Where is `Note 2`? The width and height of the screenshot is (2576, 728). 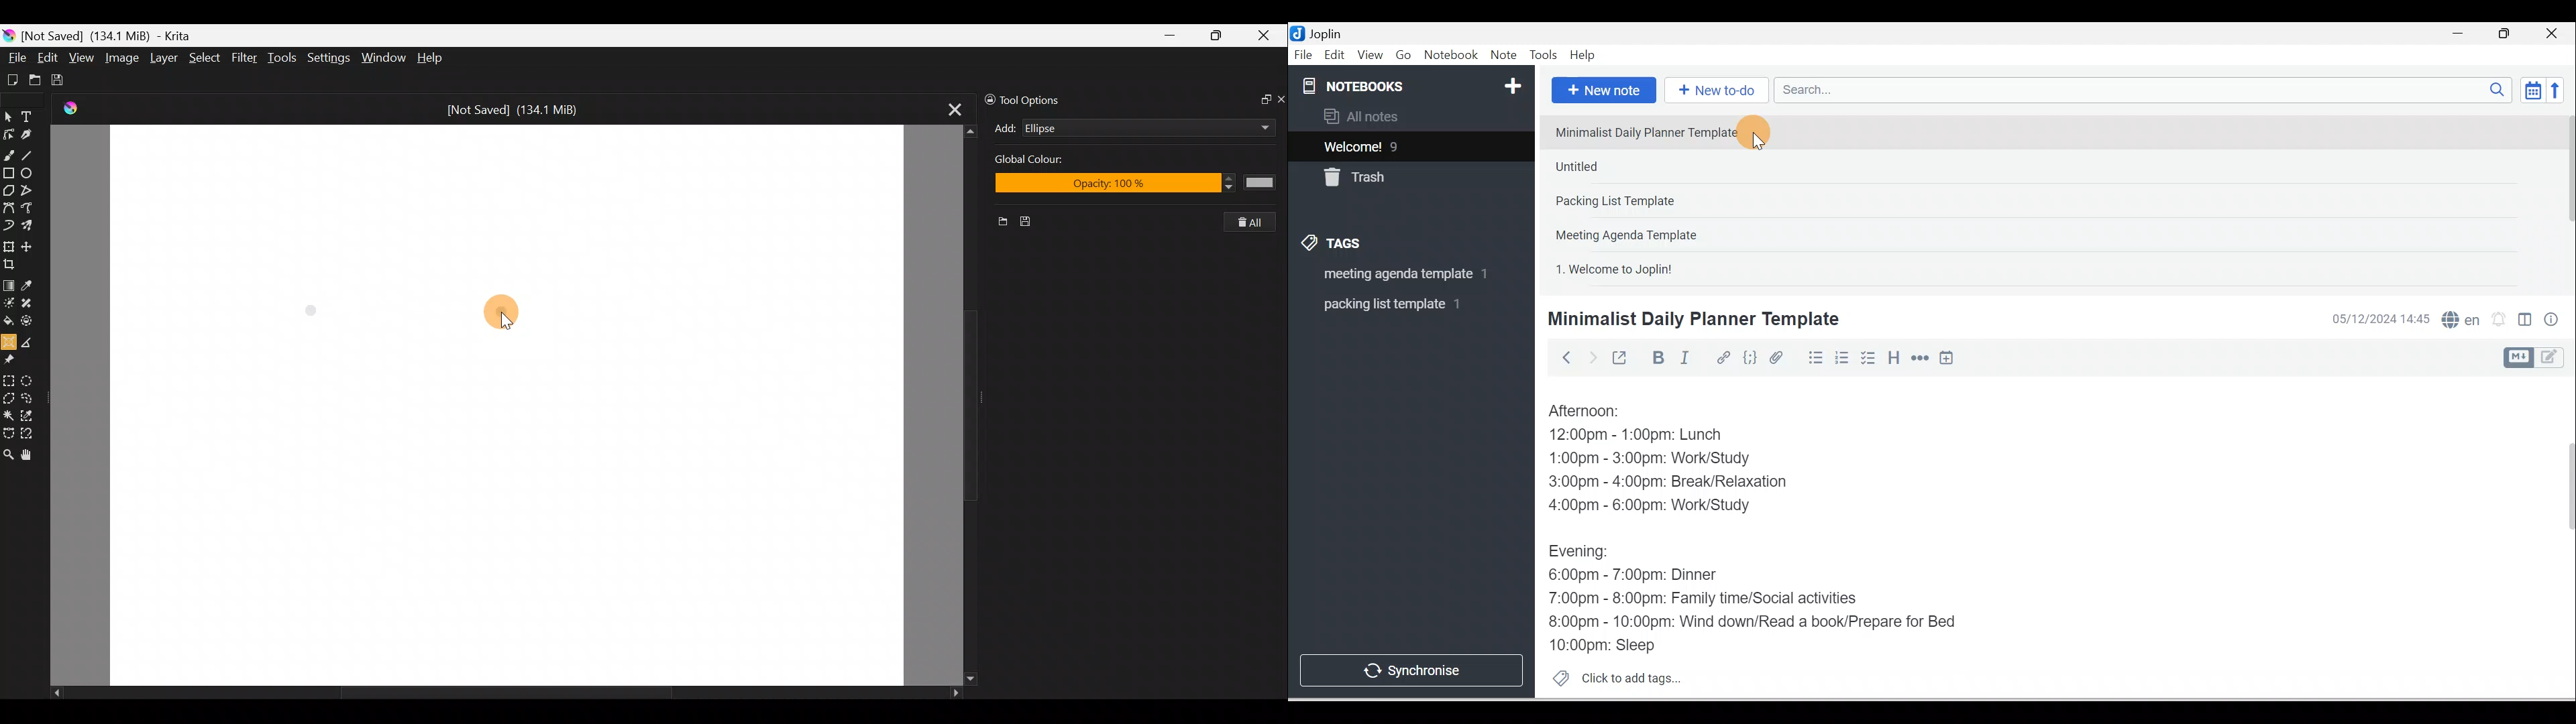
Note 2 is located at coordinates (1643, 166).